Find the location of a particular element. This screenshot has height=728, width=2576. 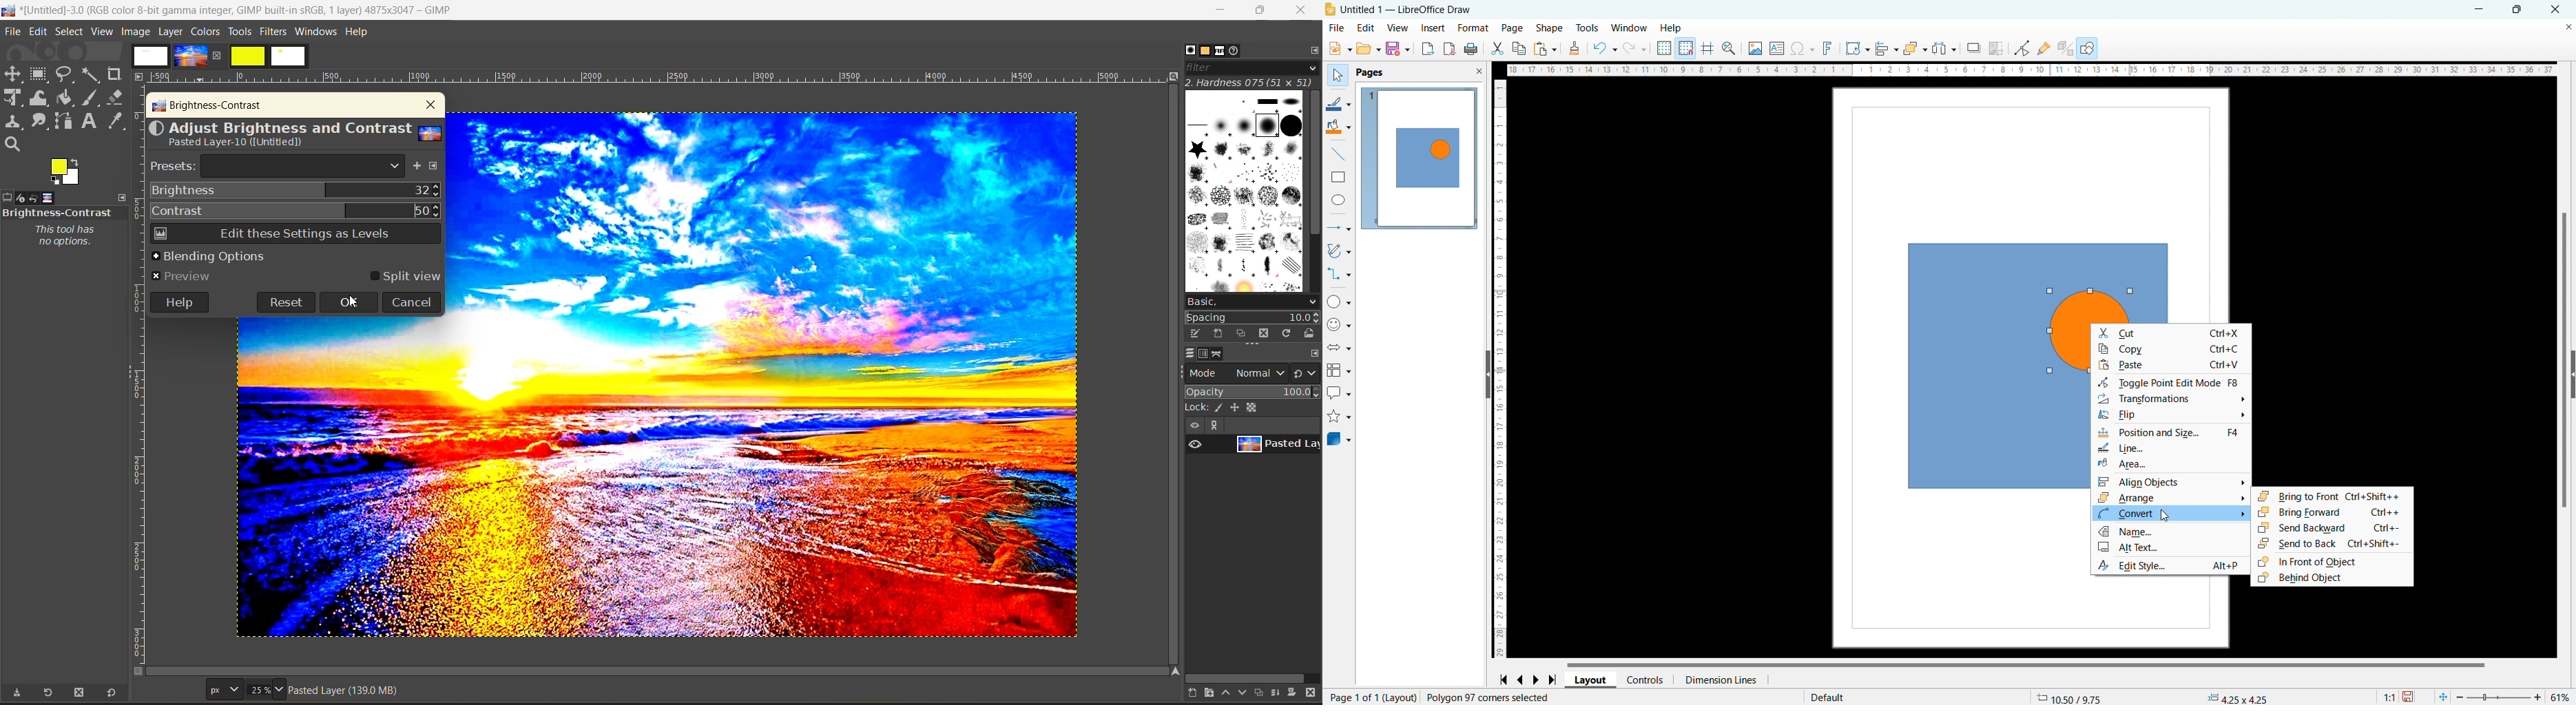

block arrows is located at coordinates (1339, 348).